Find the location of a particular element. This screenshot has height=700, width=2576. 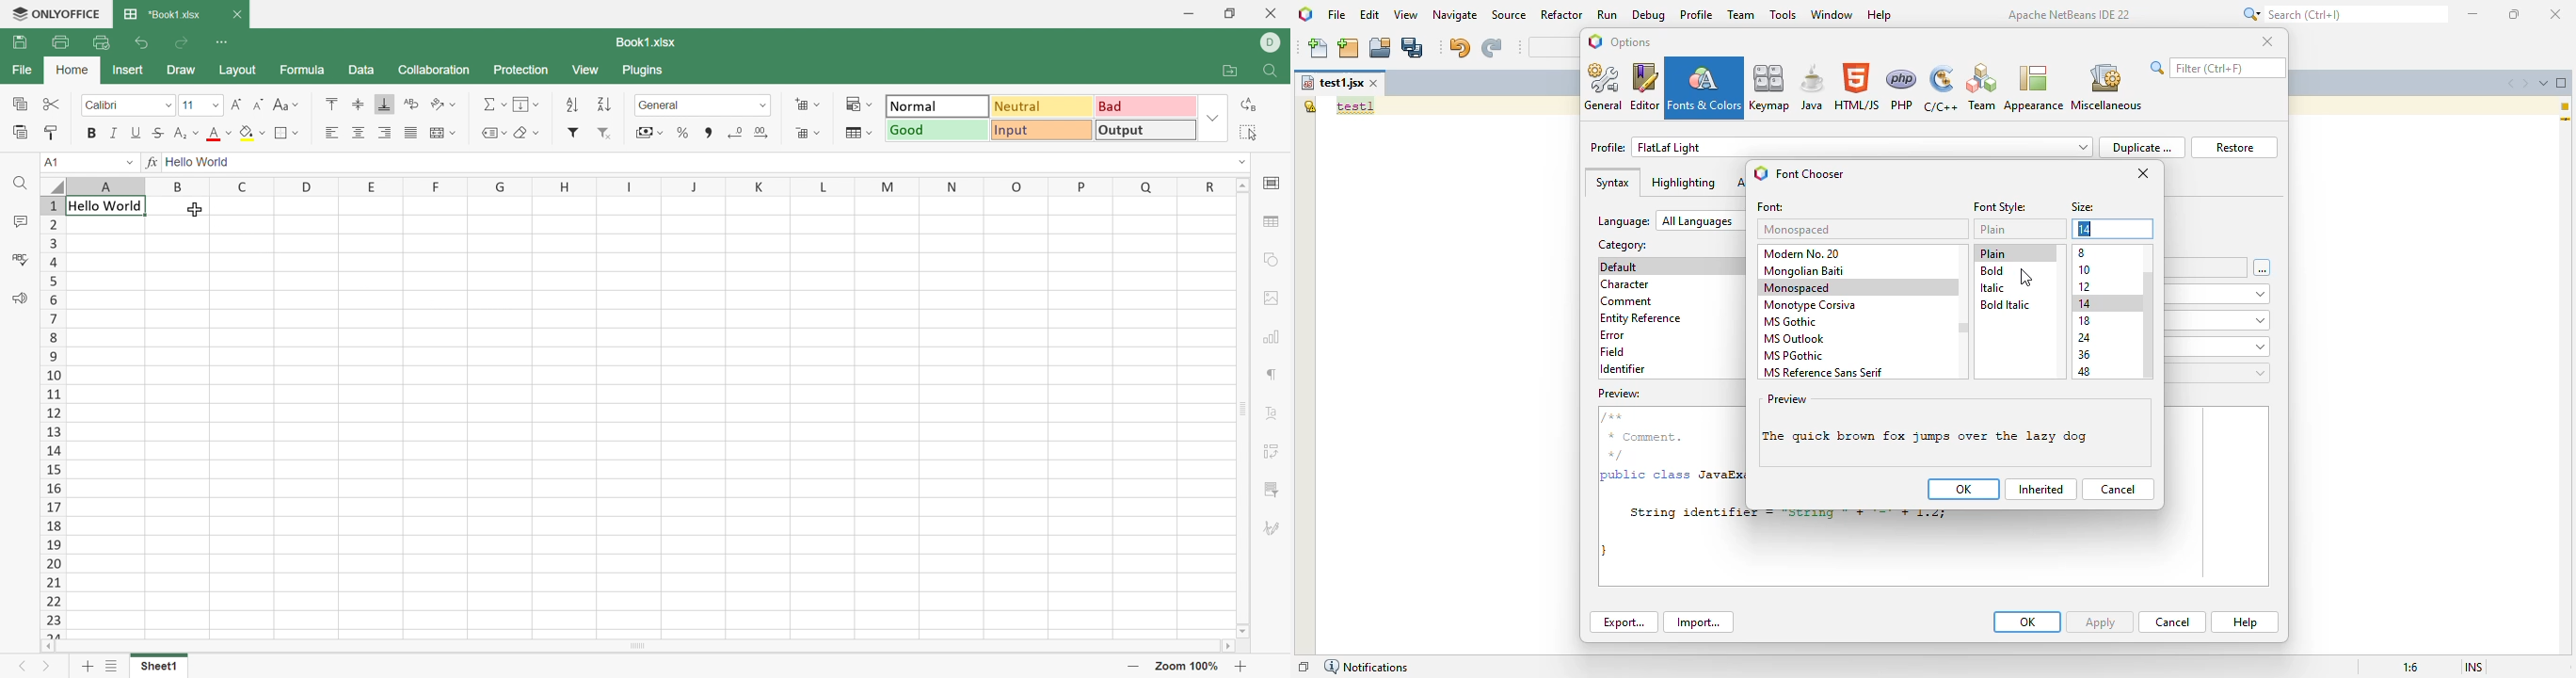

cancel is located at coordinates (2172, 622).